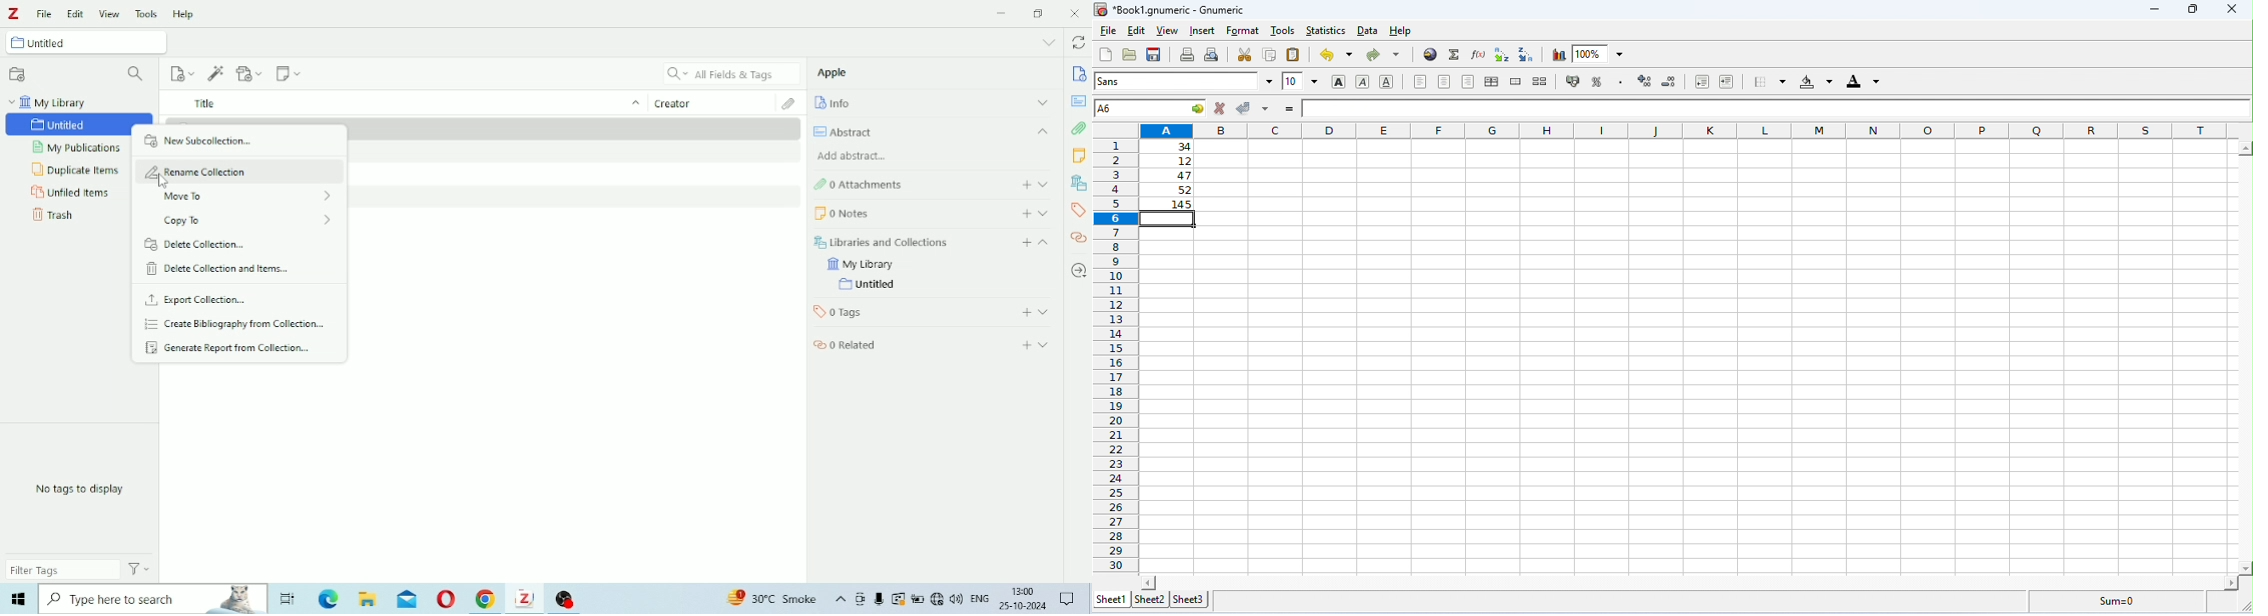 The width and height of the screenshot is (2268, 616). Describe the element at coordinates (1168, 146) in the screenshot. I see `34` at that location.